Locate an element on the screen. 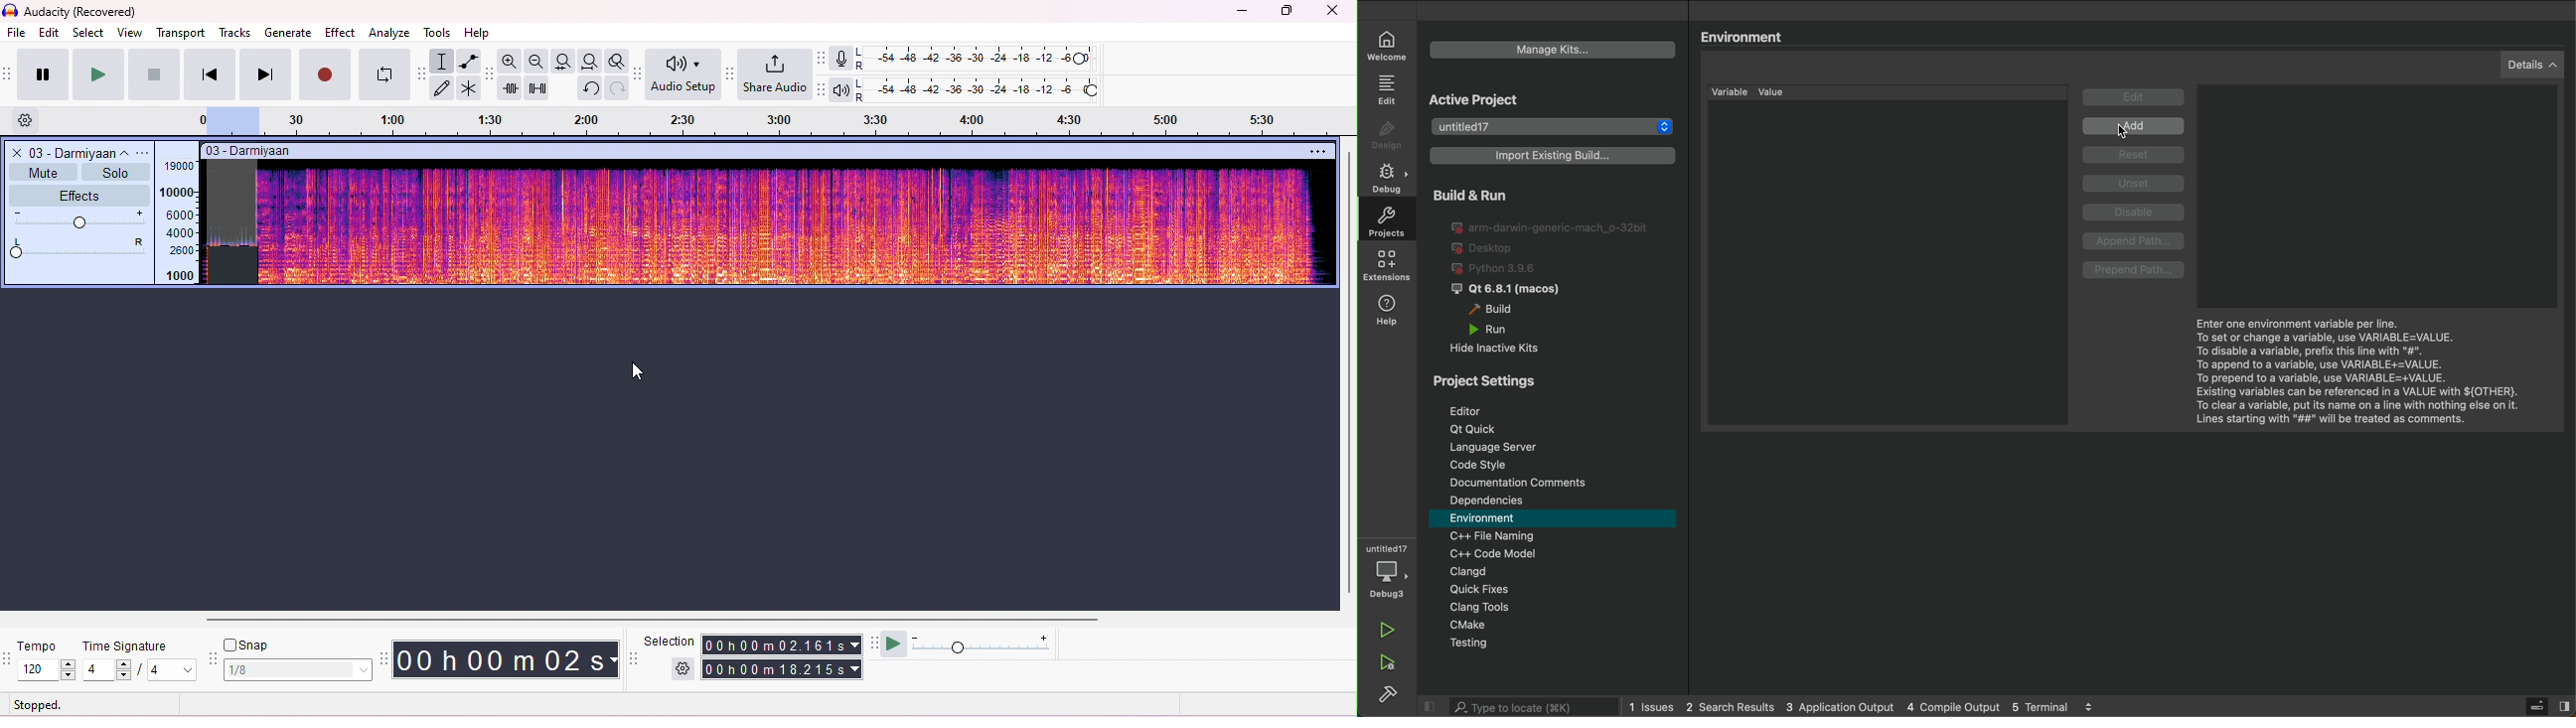 This screenshot has height=728, width=2576. tempo is located at coordinates (43, 645).